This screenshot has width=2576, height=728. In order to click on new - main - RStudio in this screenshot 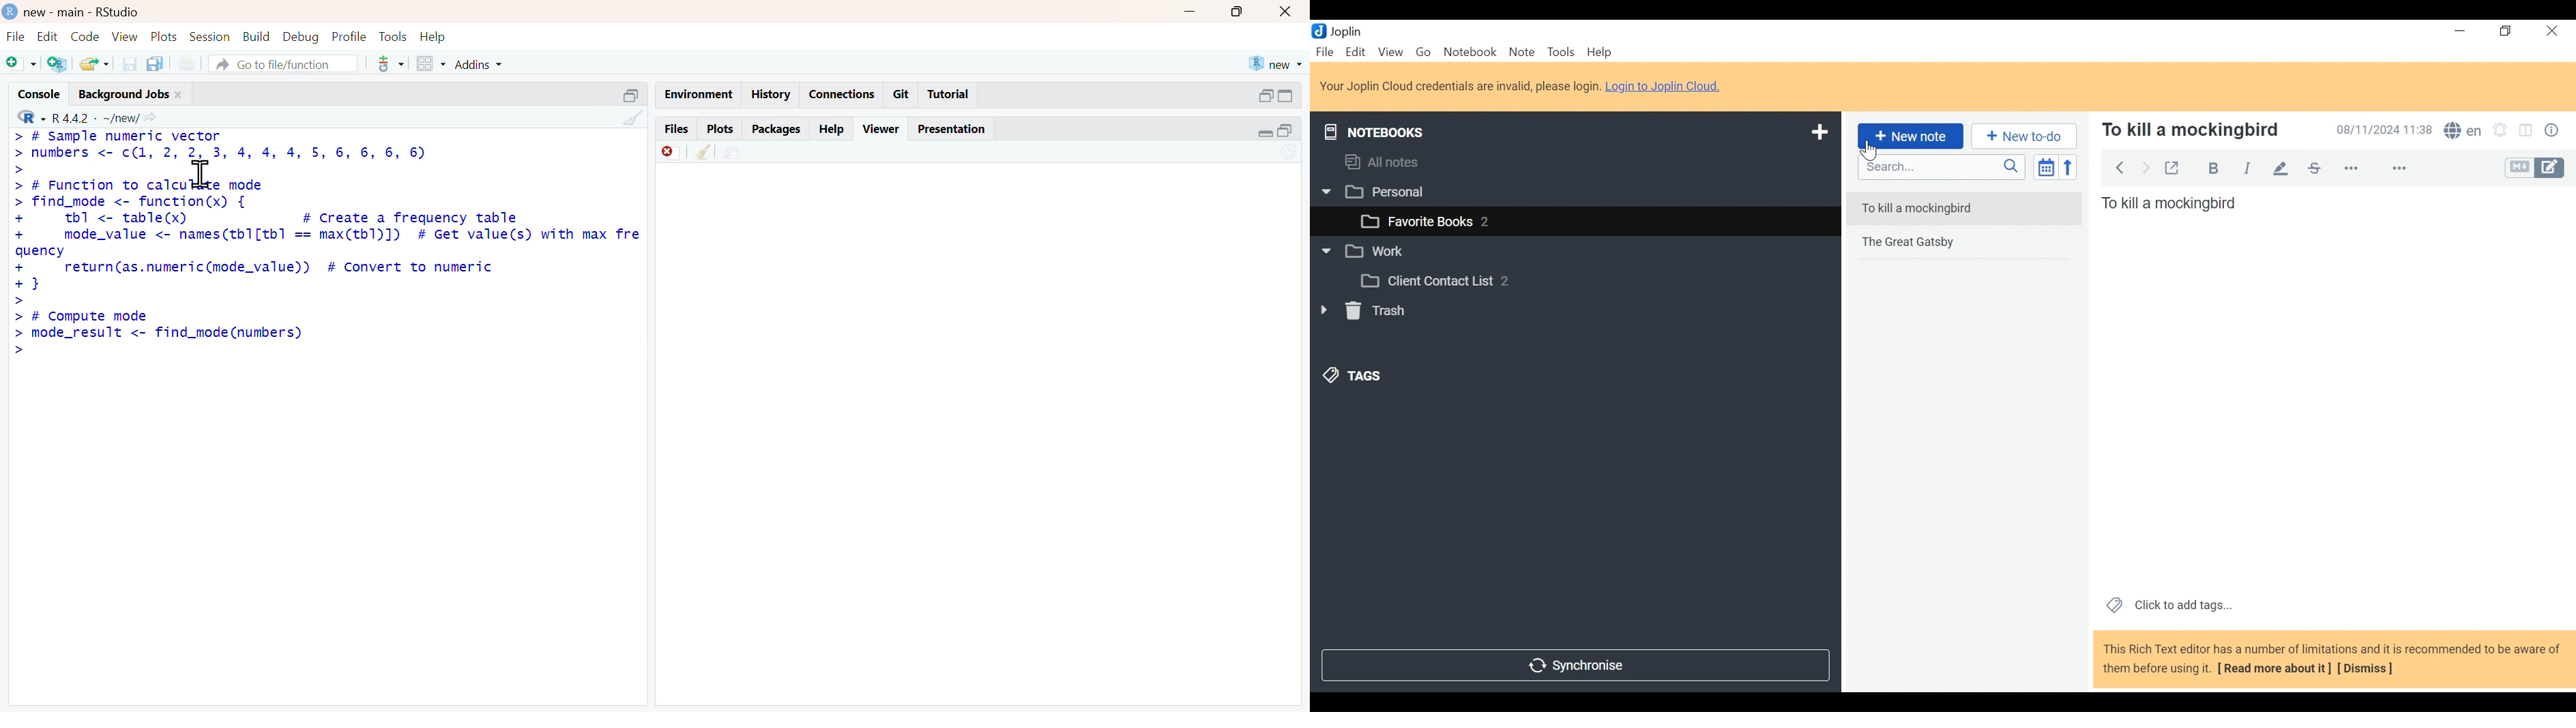, I will do `click(84, 12)`.